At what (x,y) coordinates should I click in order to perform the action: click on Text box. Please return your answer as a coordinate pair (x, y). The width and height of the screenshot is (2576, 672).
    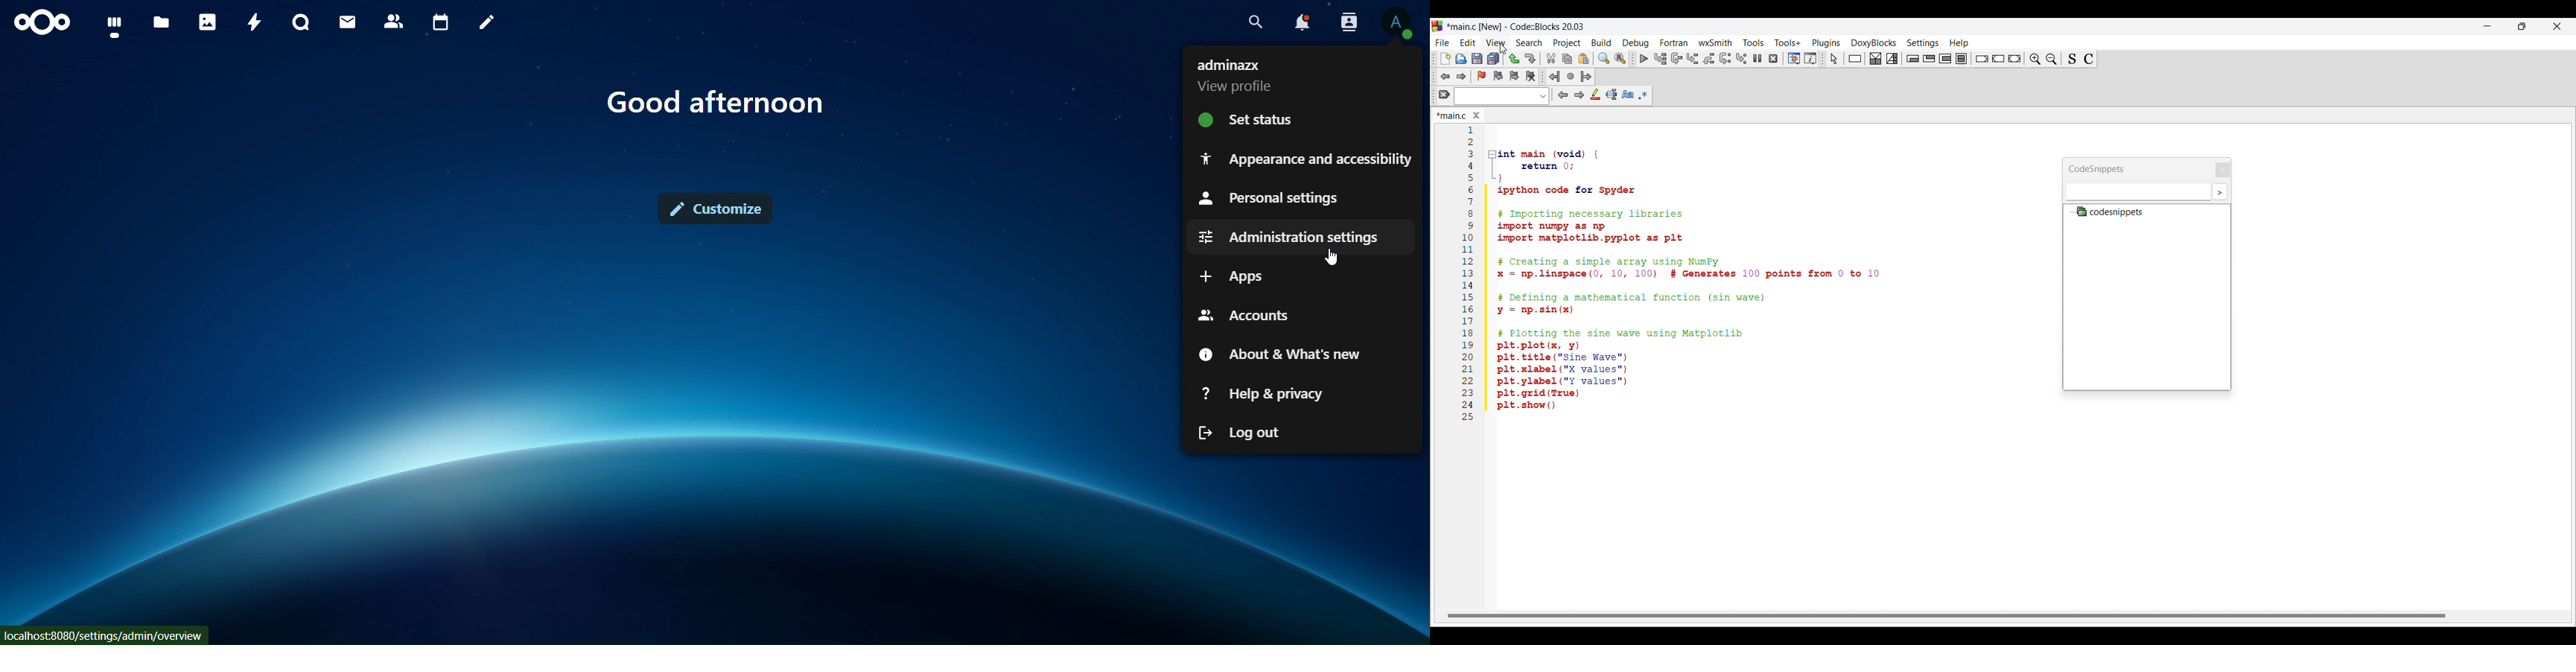
    Looking at the image, I should click on (2136, 192).